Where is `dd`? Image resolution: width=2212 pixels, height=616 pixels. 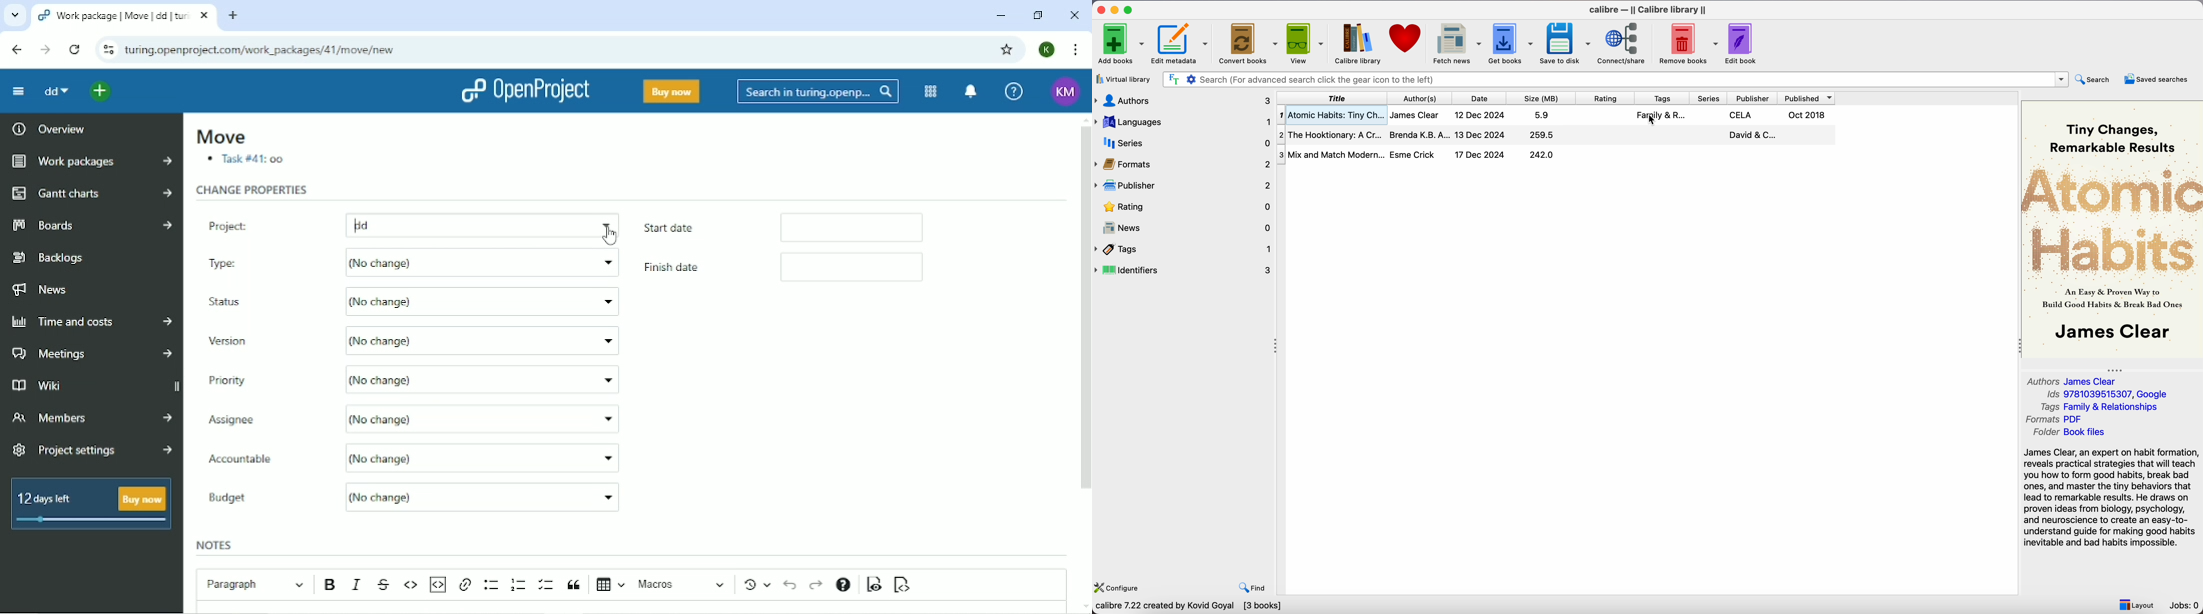
dd is located at coordinates (483, 224).